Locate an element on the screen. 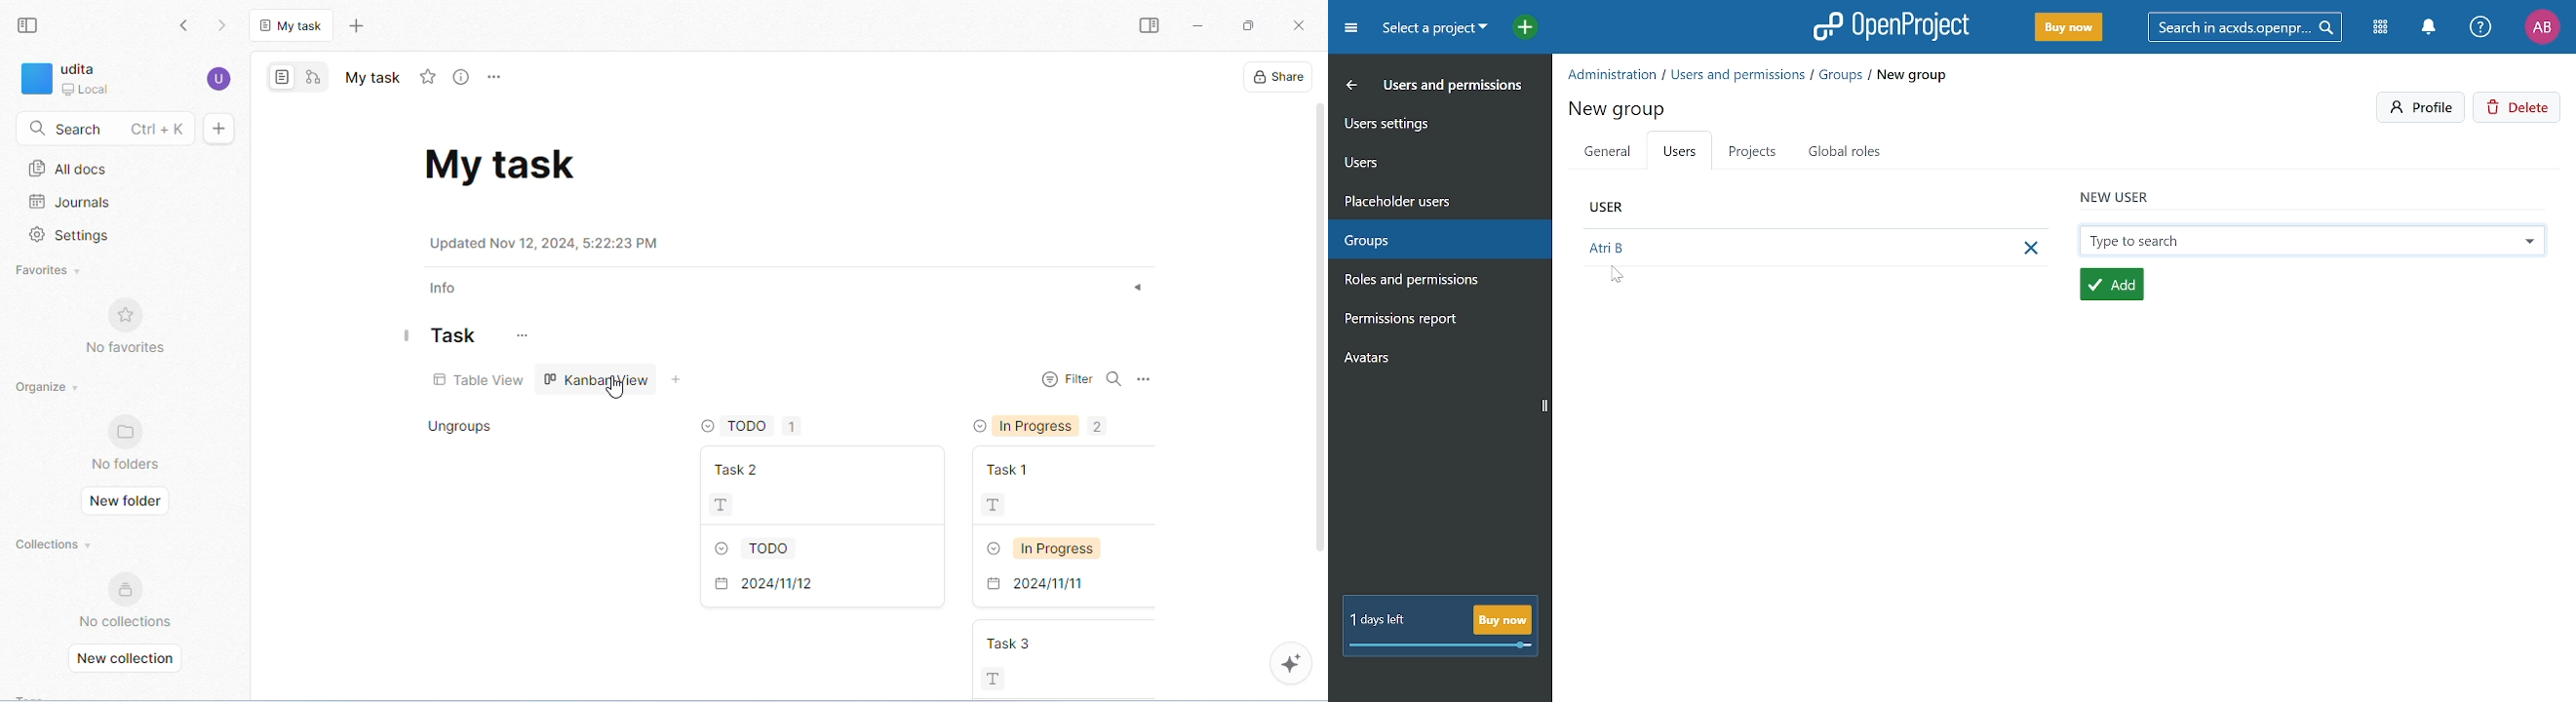 Image resolution: width=2576 pixels, height=728 pixels. Remove user is located at coordinates (2029, 249).